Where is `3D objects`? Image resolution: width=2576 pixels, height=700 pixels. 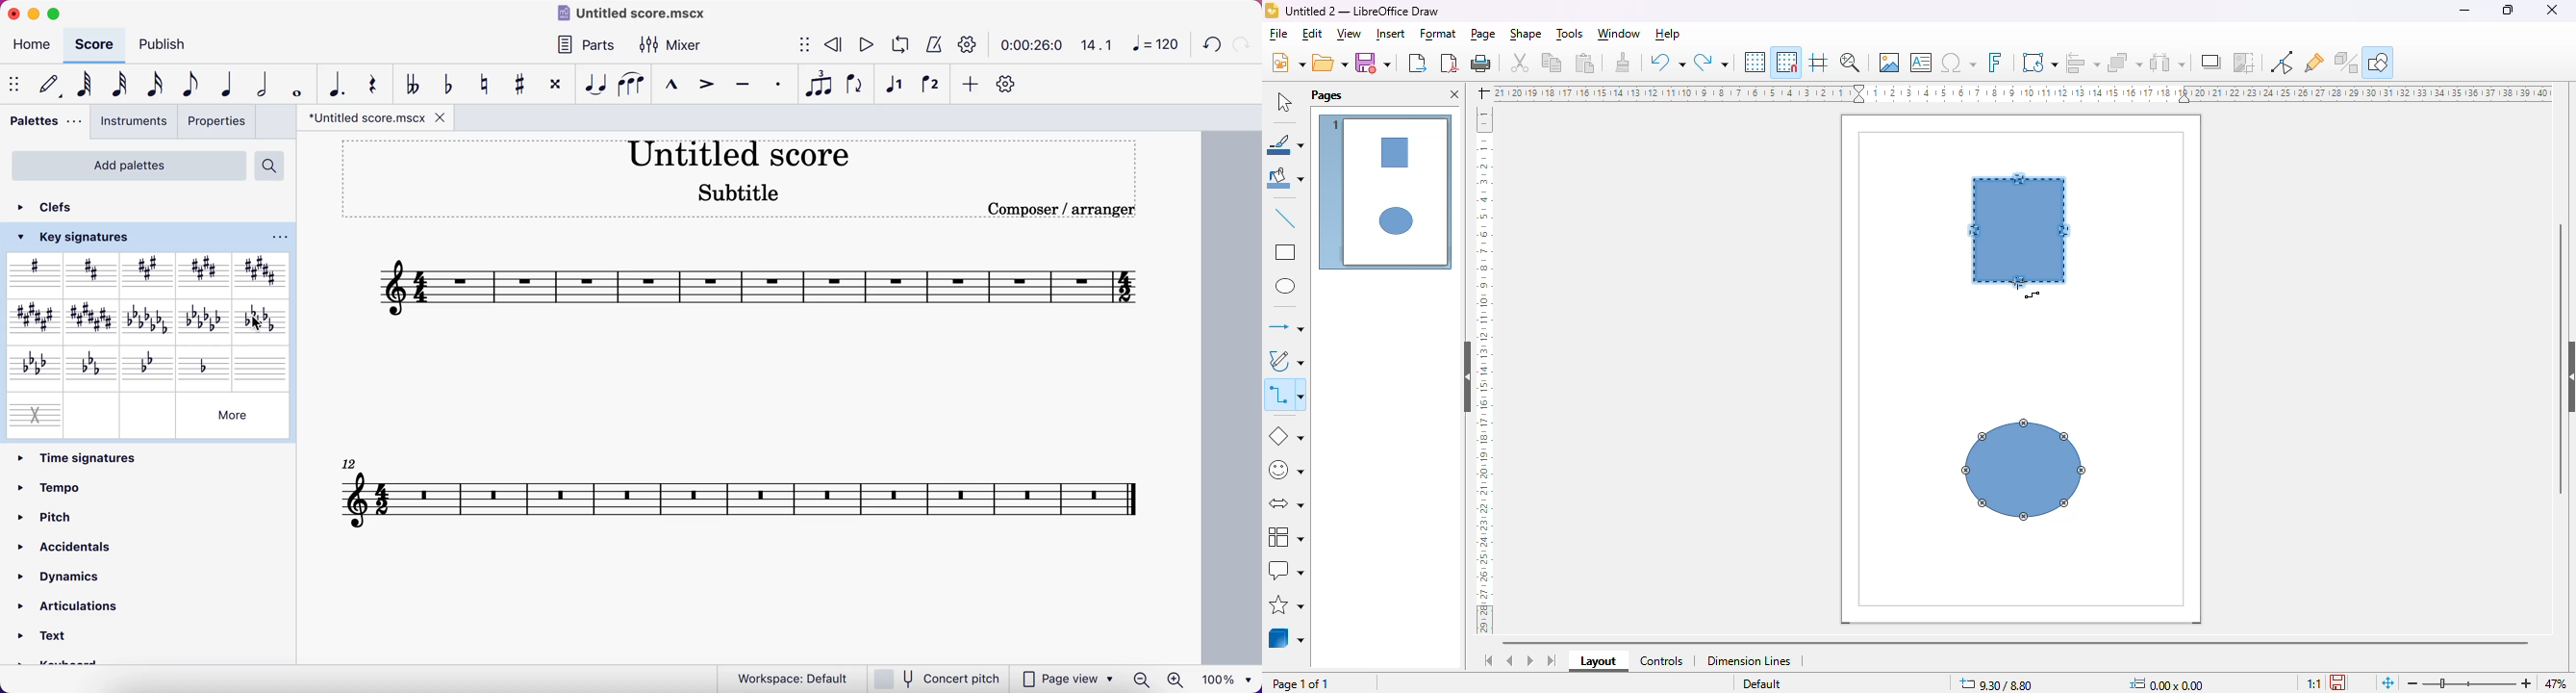 3D objects is located at coordinates (1287, 637).